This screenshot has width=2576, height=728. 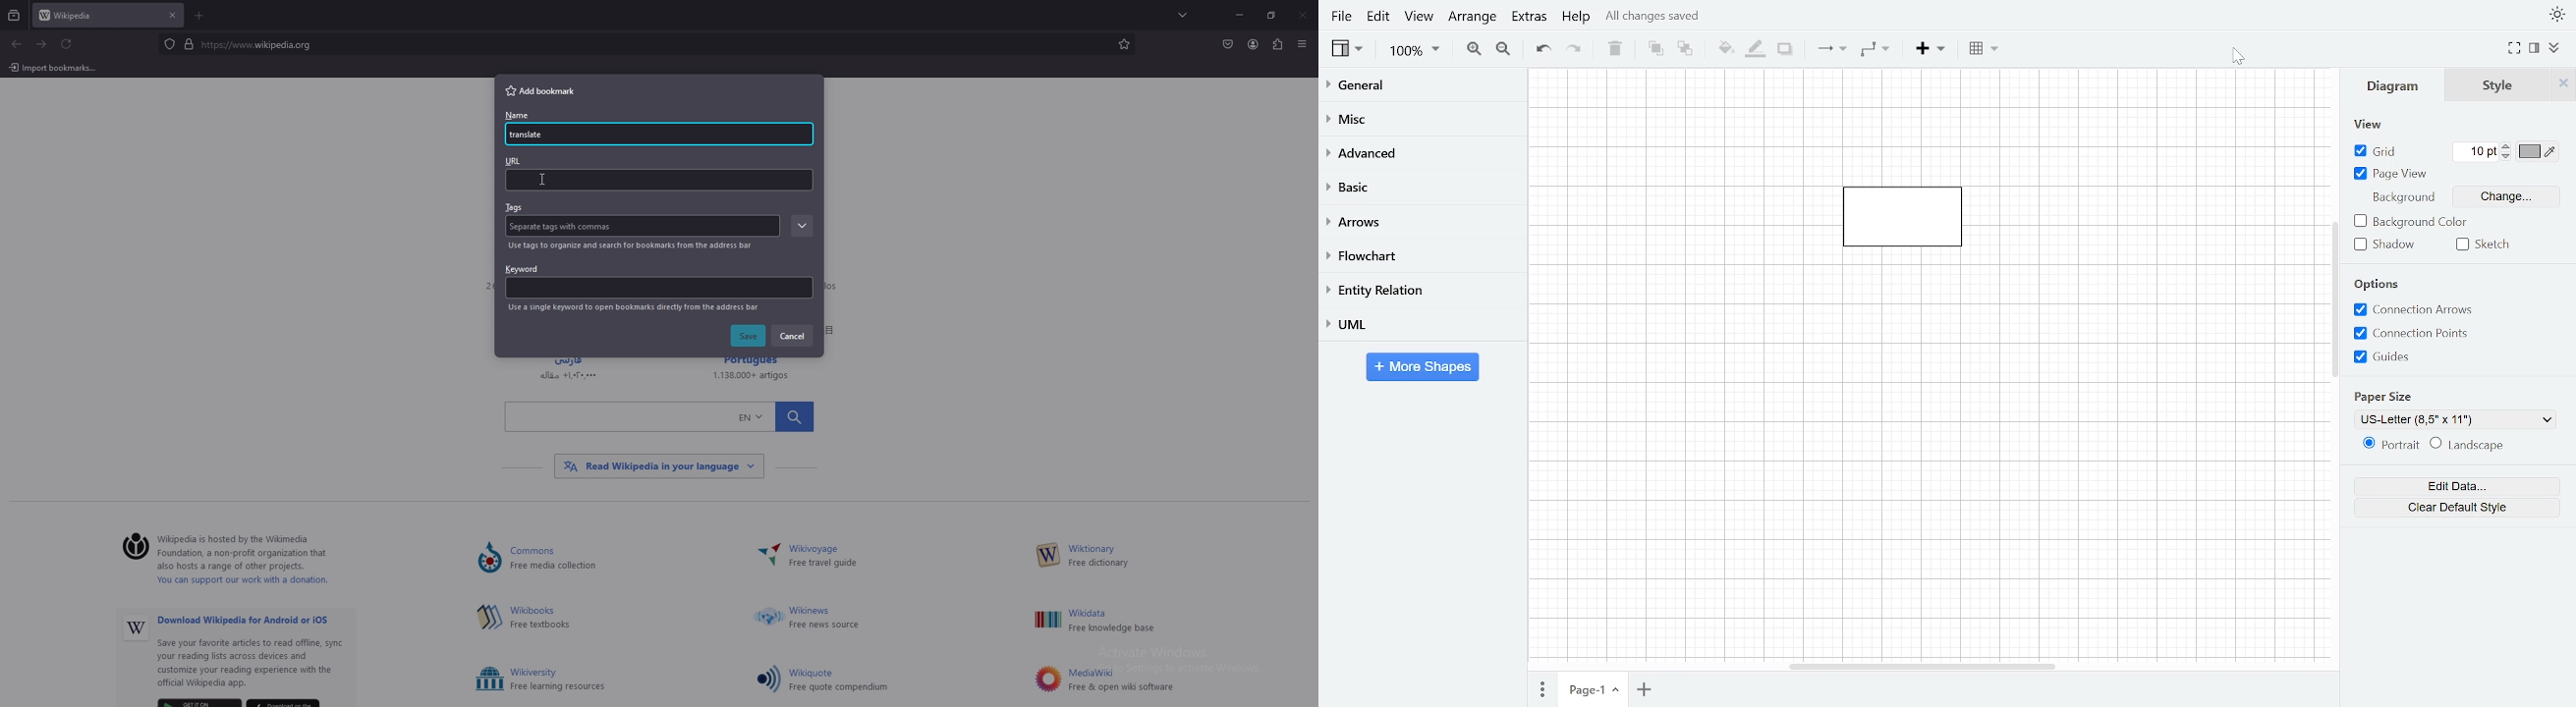 I want to click on , so click(x=136, y=629).